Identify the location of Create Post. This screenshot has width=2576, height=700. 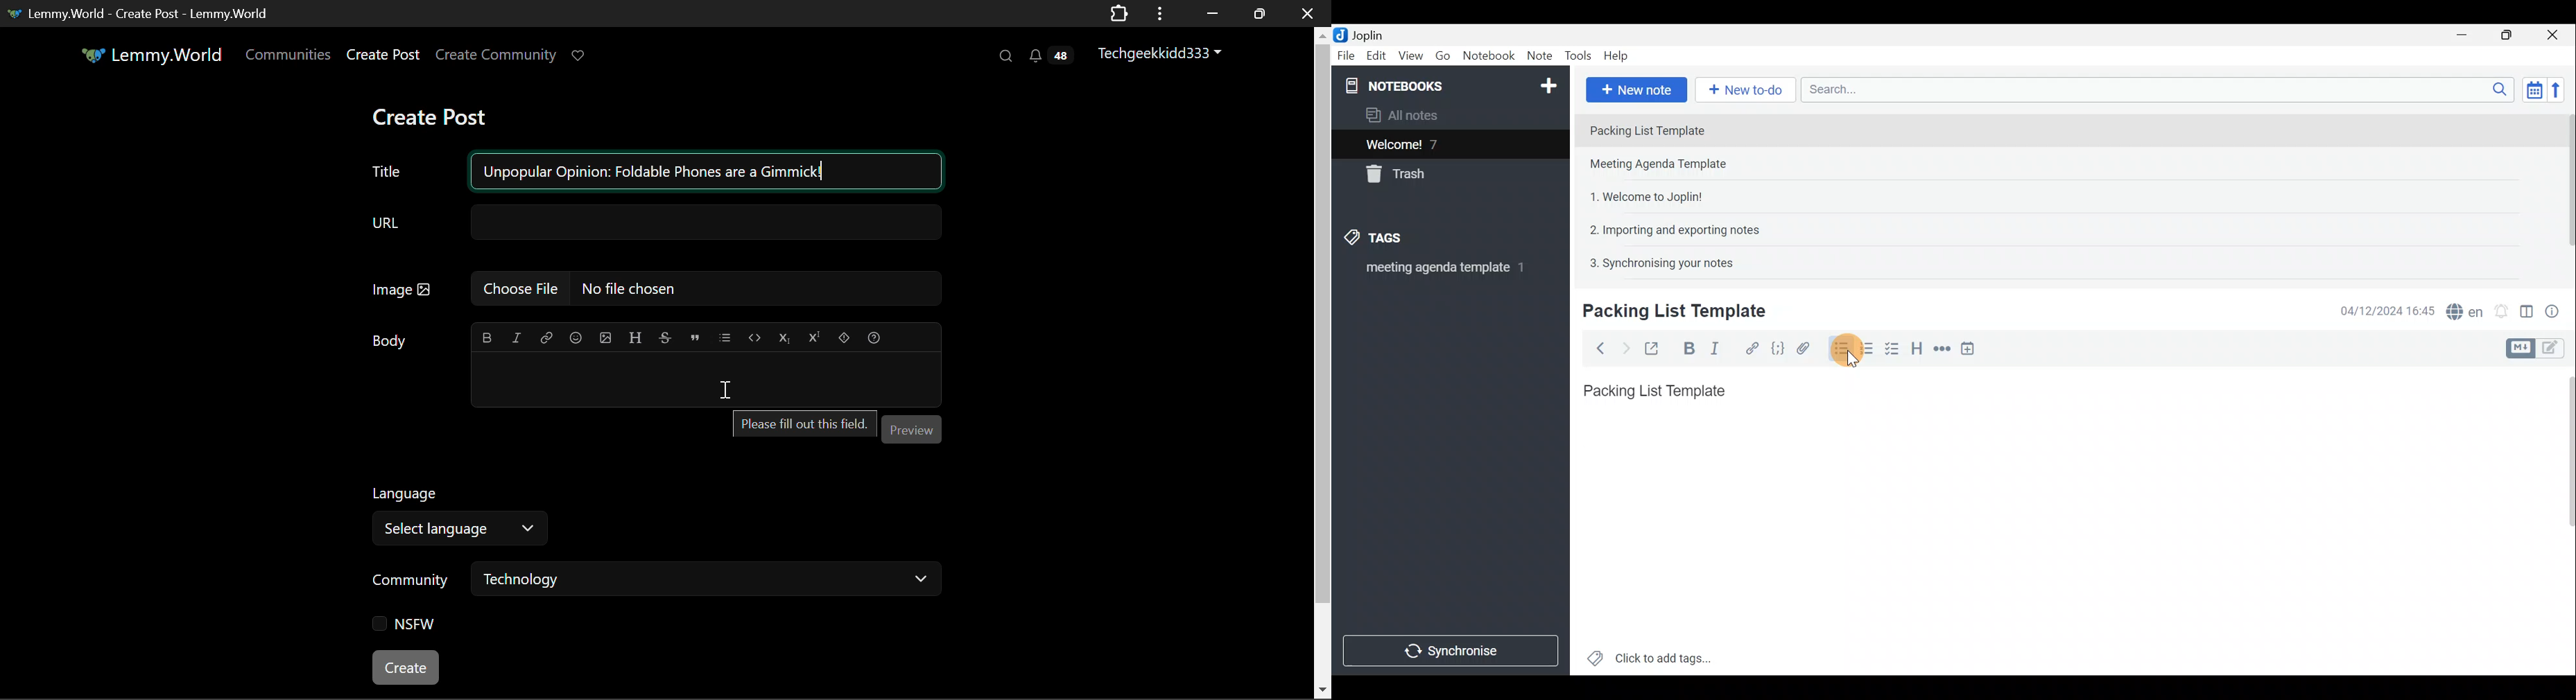
(429, 119).